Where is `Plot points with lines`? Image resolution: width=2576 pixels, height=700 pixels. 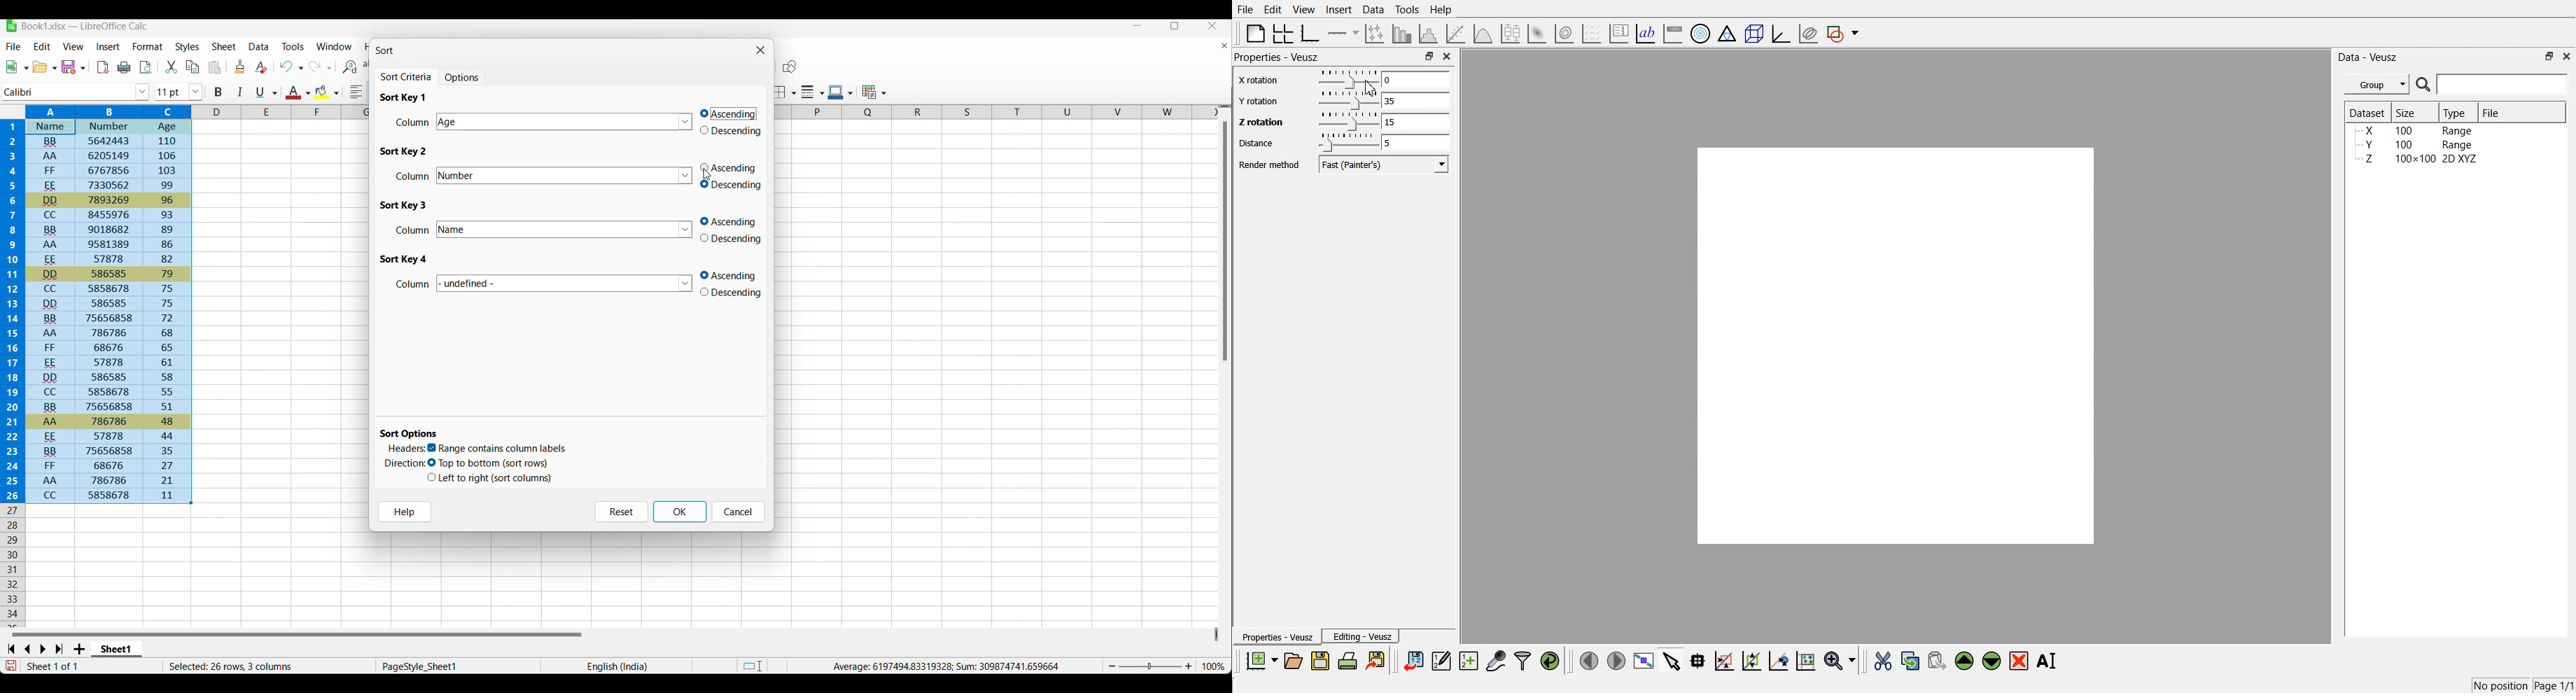
Plot points with lines is located at coordinates (1376, 34).